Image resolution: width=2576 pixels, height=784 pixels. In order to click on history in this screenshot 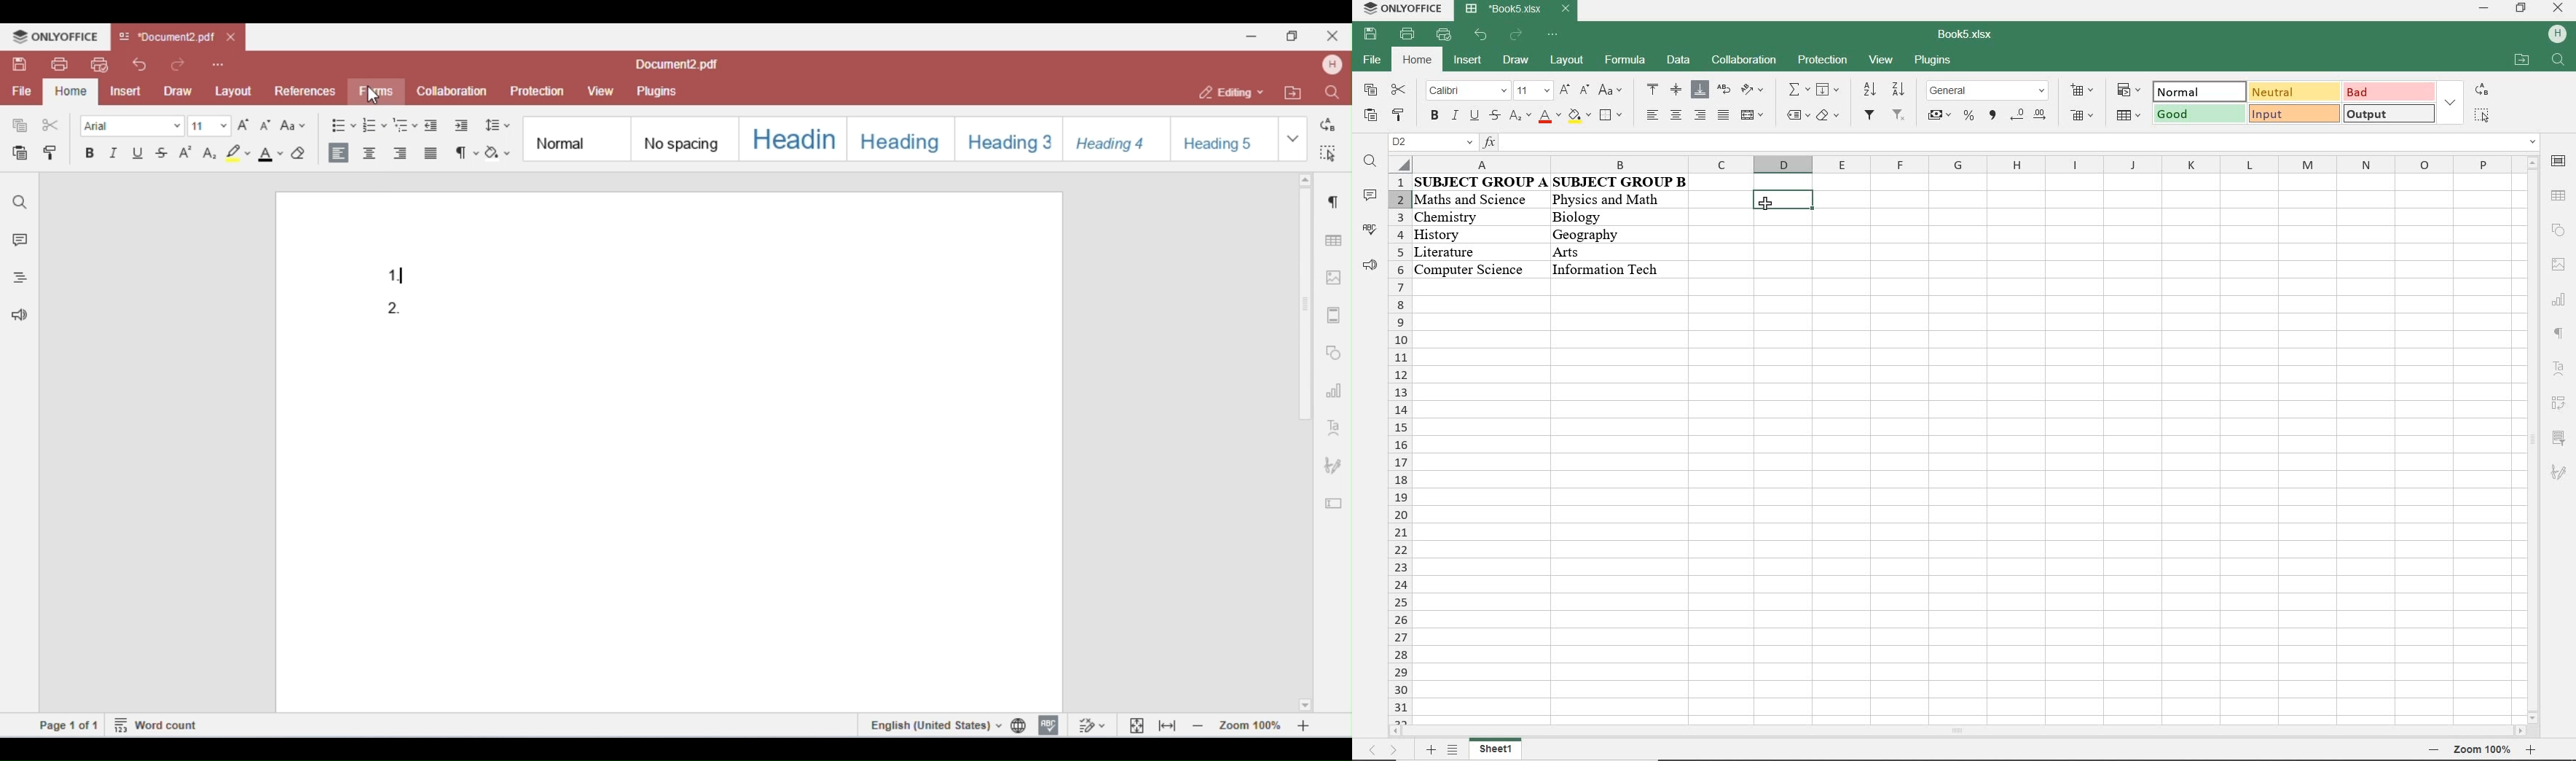, I will do `click(1472, 233)`.